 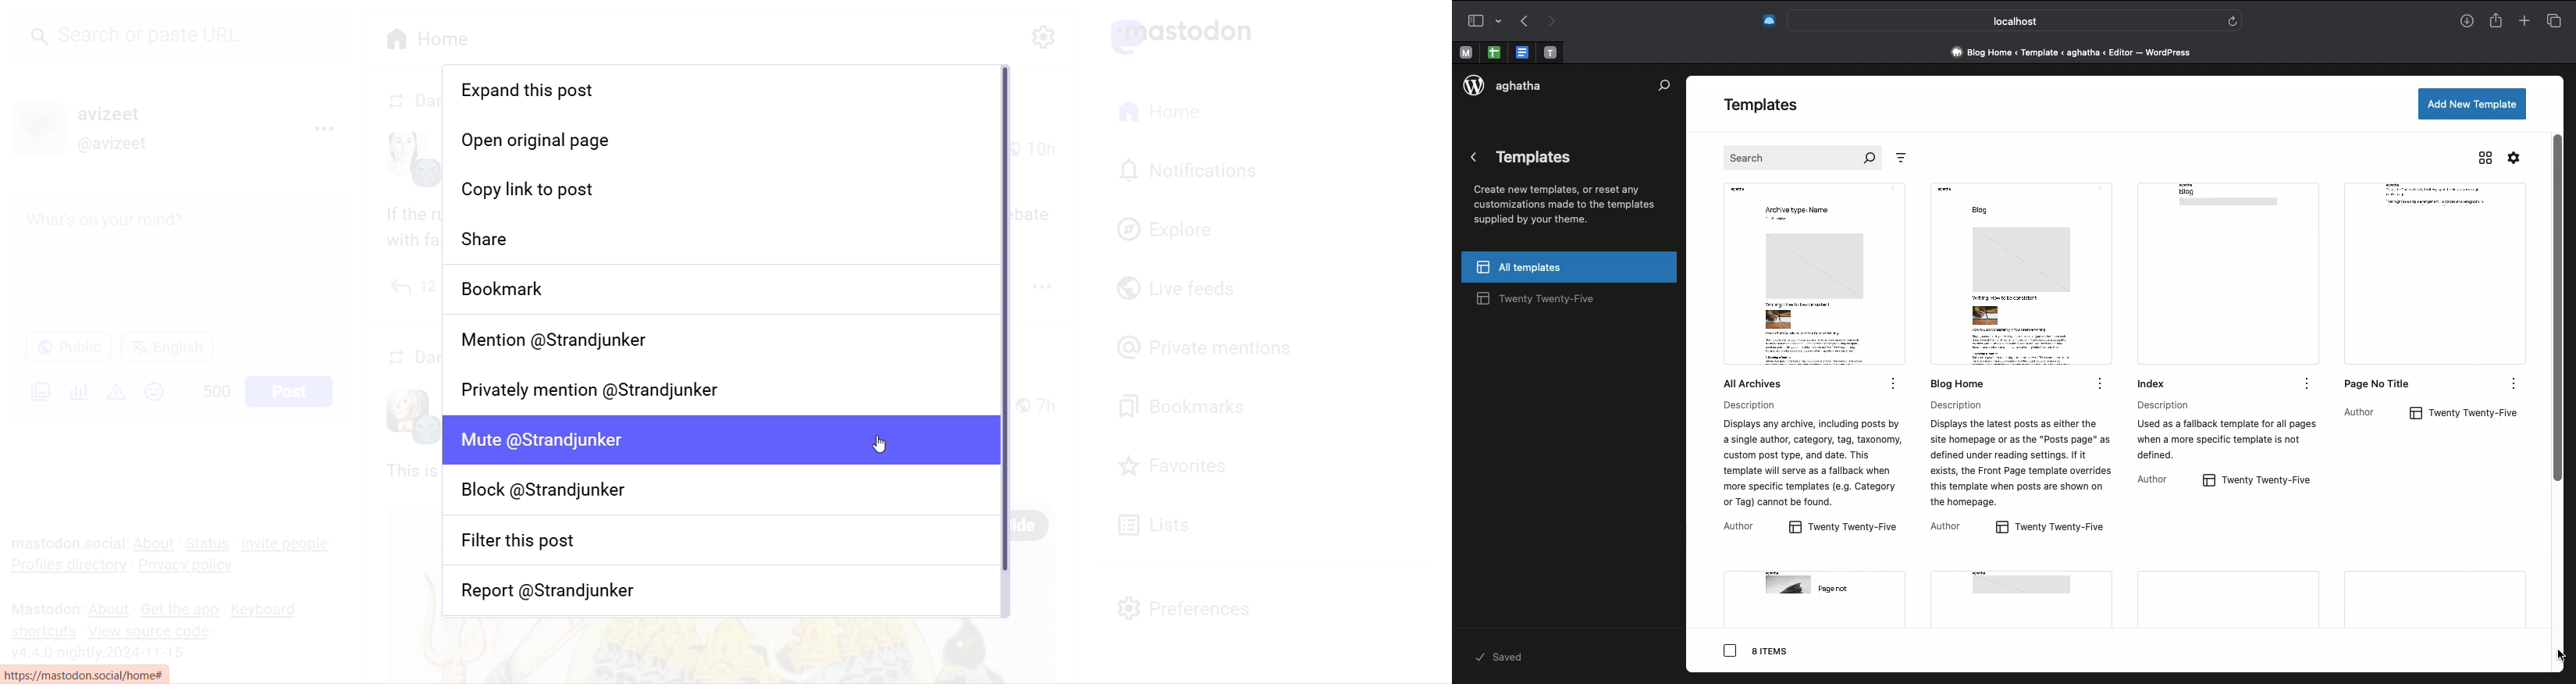 I want to click on Copy Link to Post, so click(x=722, y=189).